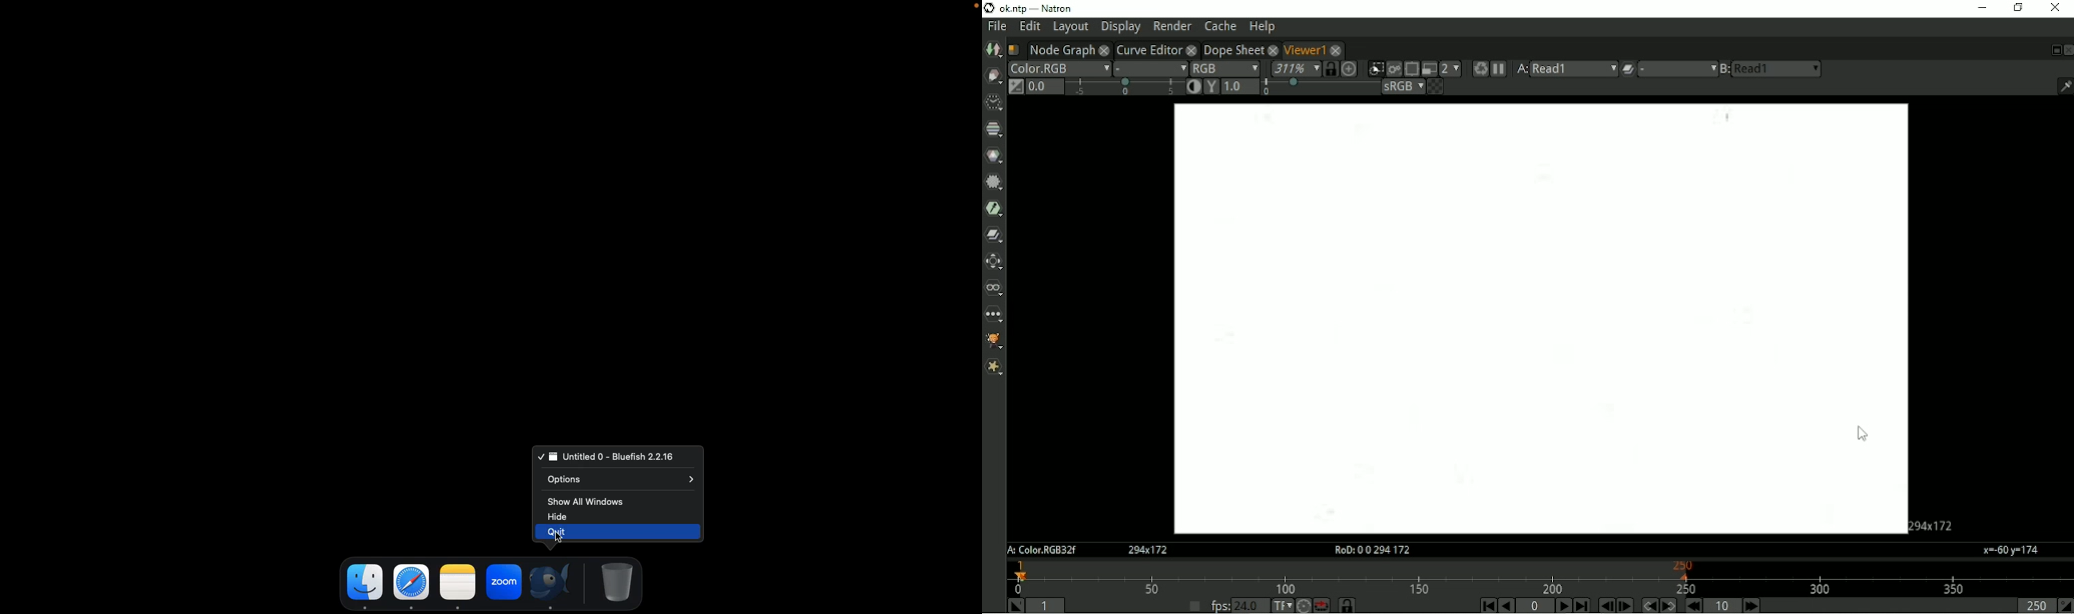 This screenshot has width=2100, height=616. Describe the element at coordinates (611, 456) in the screenshot. I see `Bluefish` at that location.